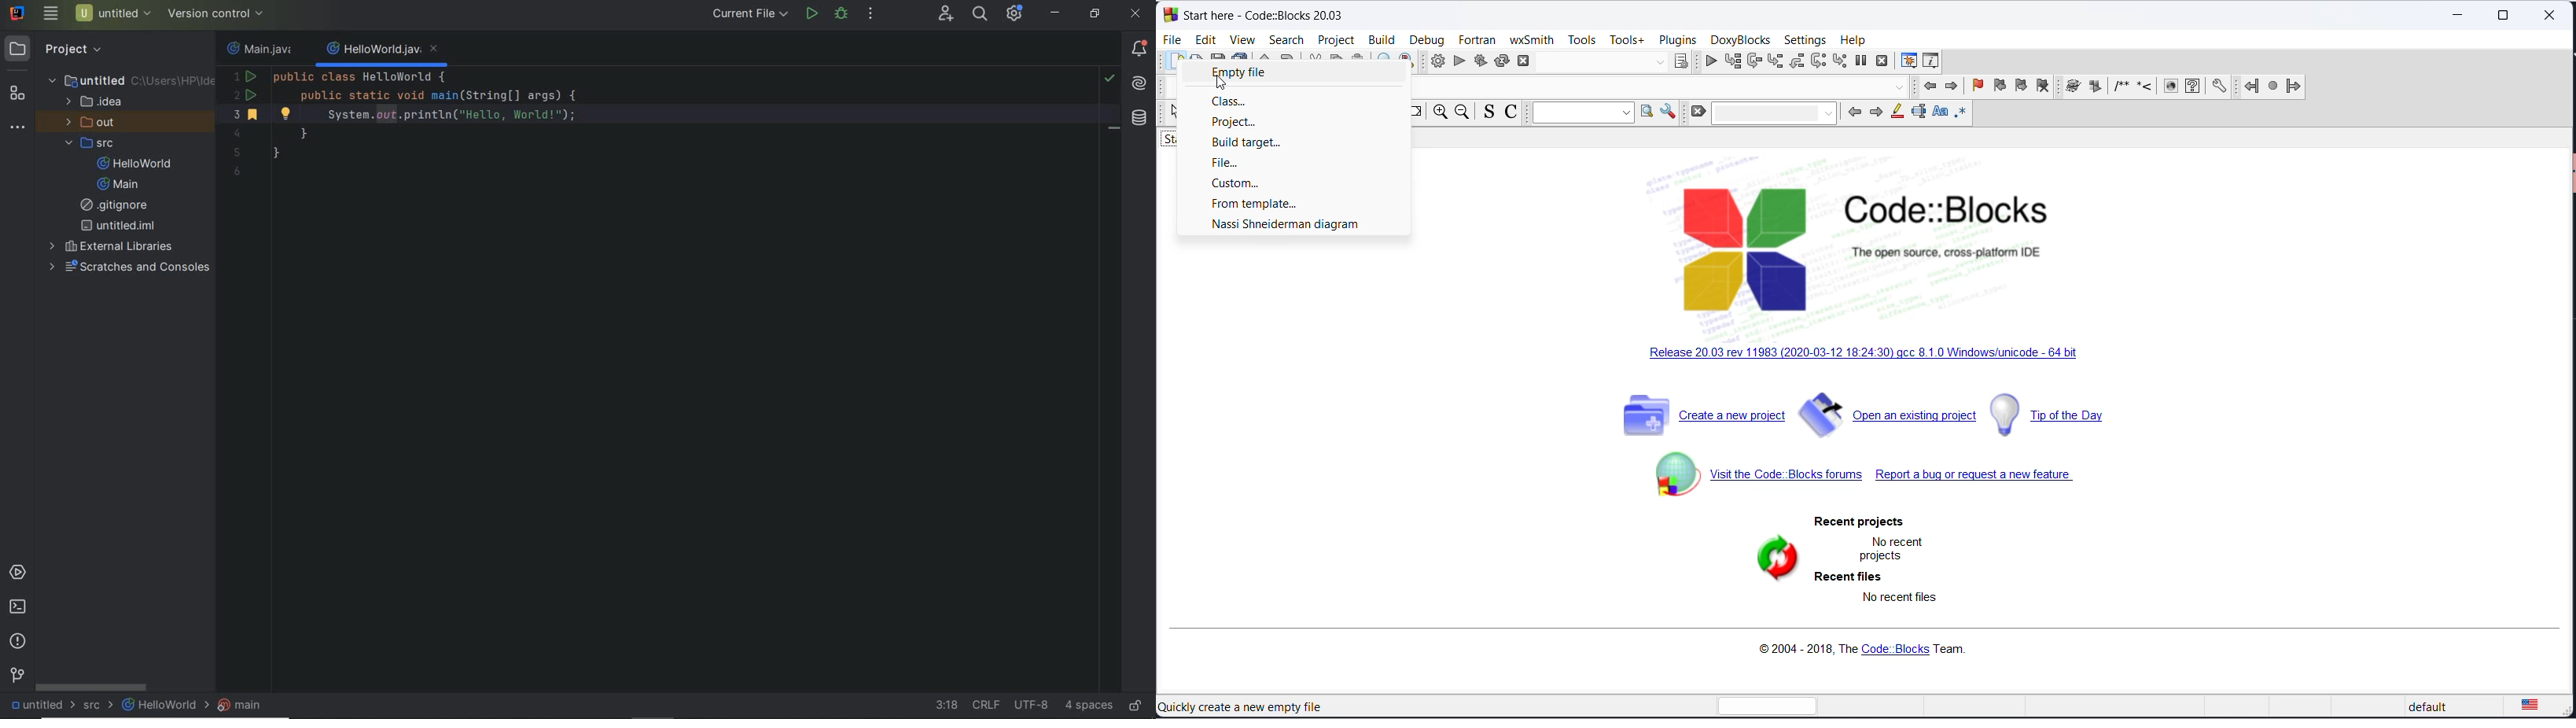  Describe the element at coordinates (2542, 705) in the screenshot. I see `language` at that location.